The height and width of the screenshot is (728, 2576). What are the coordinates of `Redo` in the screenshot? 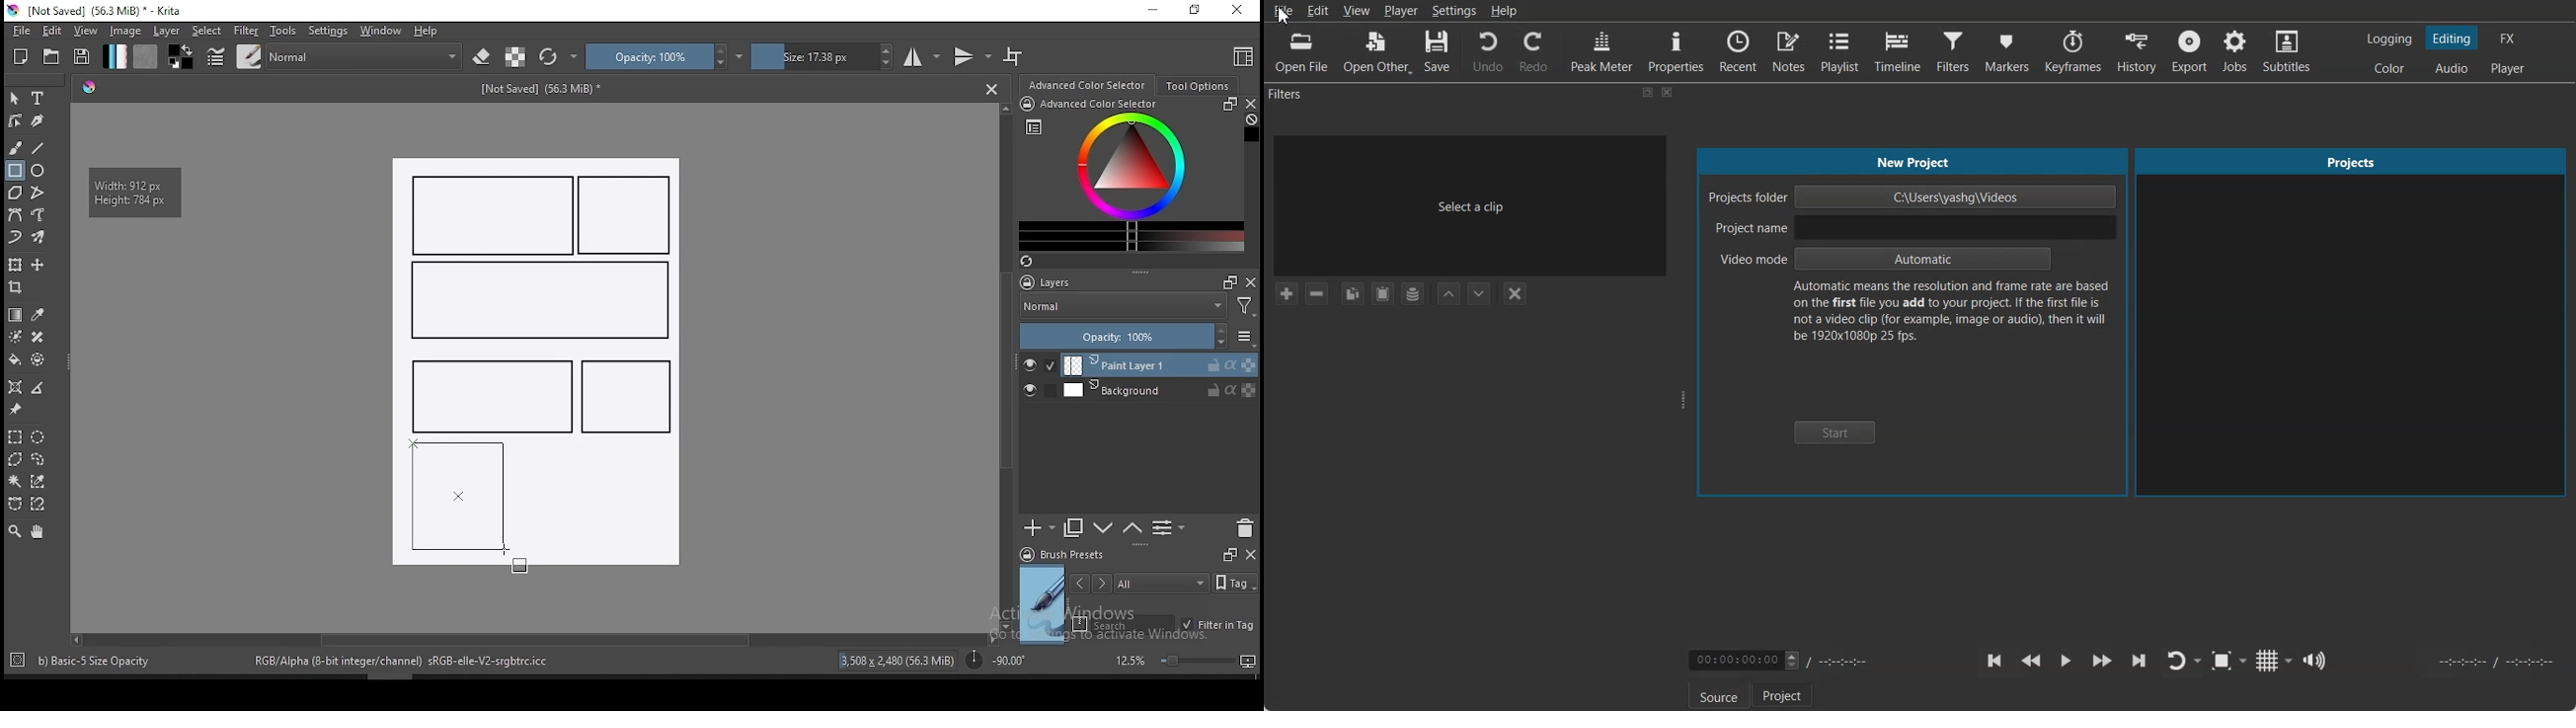 It's located at (1535, 51).